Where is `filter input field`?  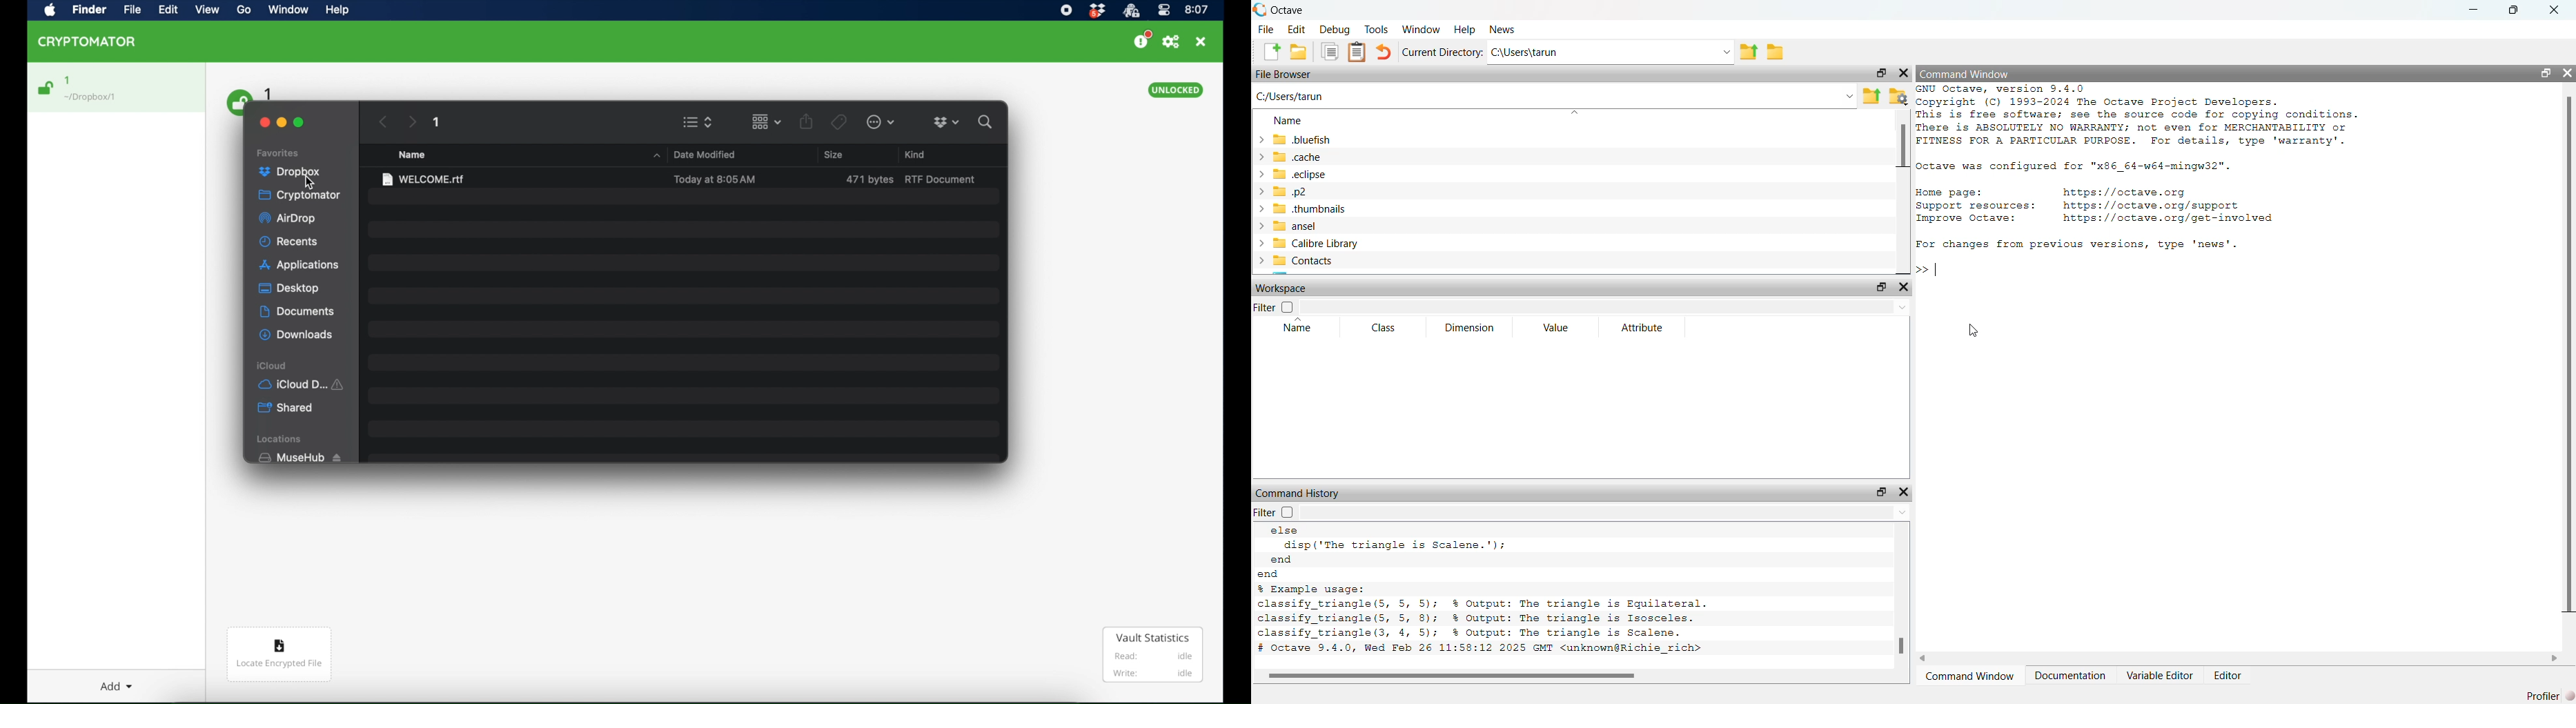
filter input field is located at coordinates (1606, 308).